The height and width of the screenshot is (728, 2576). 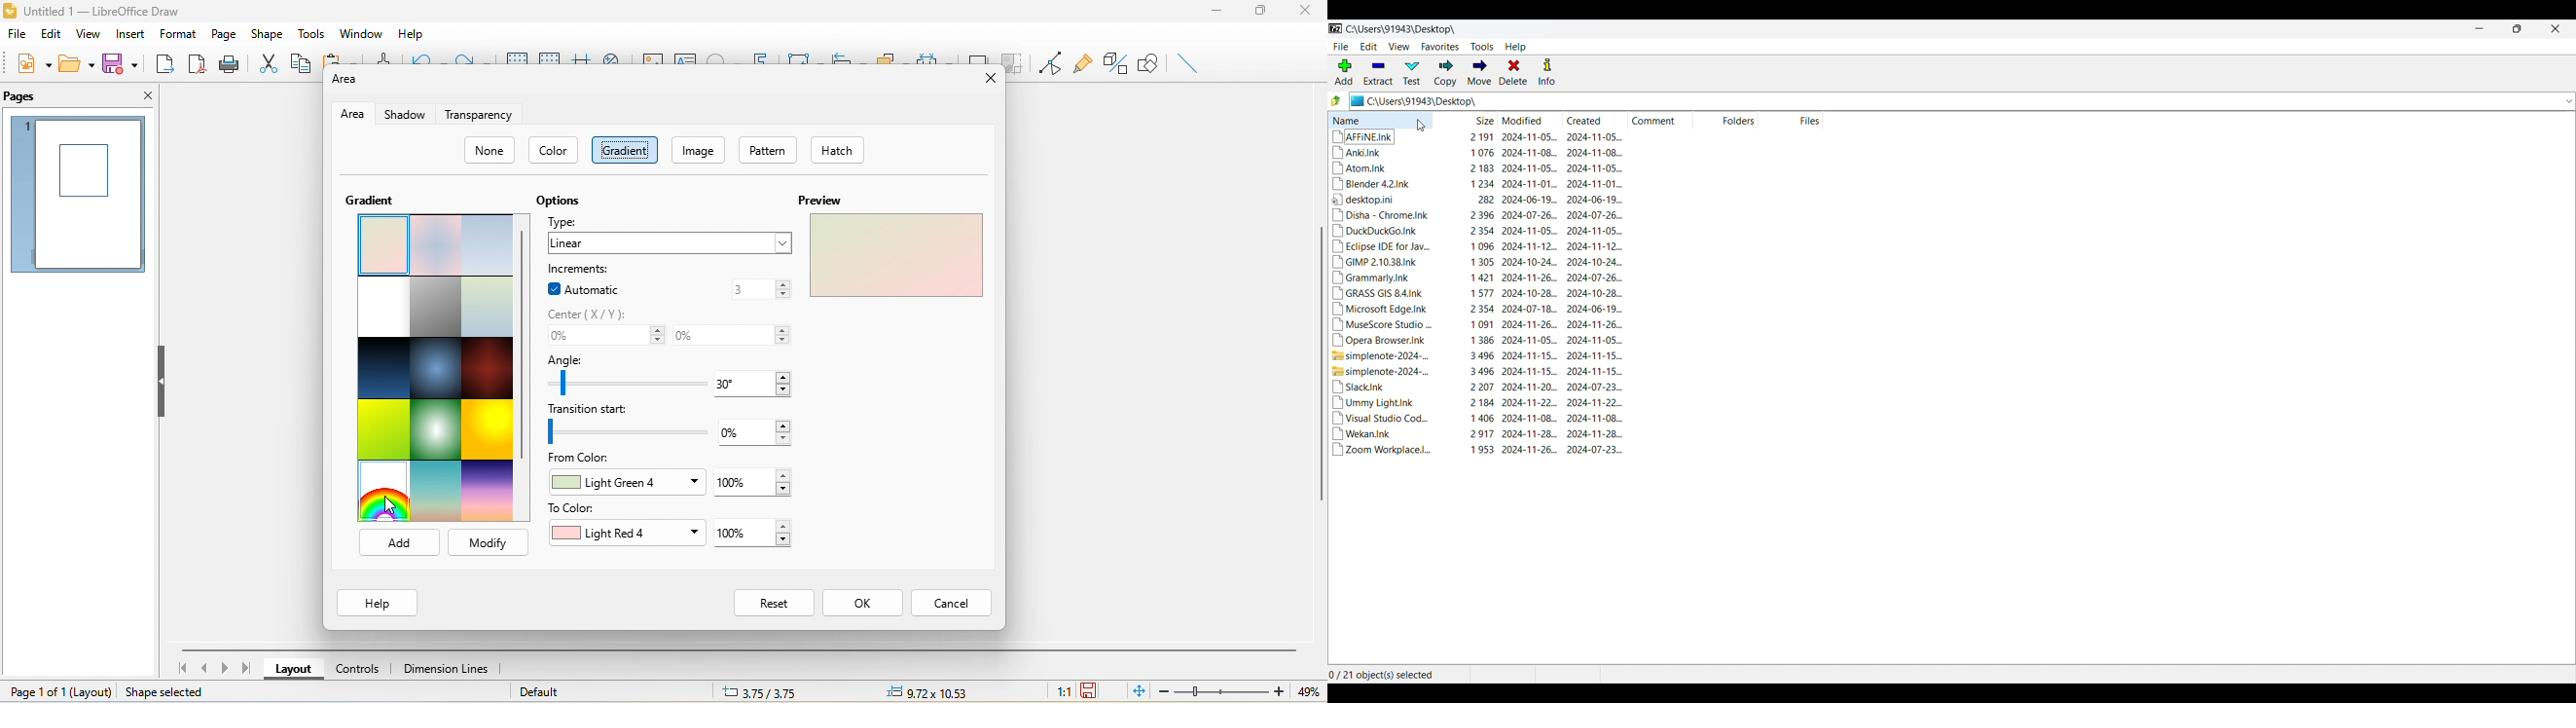 I want to click on Favorites, so click(x=1441, y=47).